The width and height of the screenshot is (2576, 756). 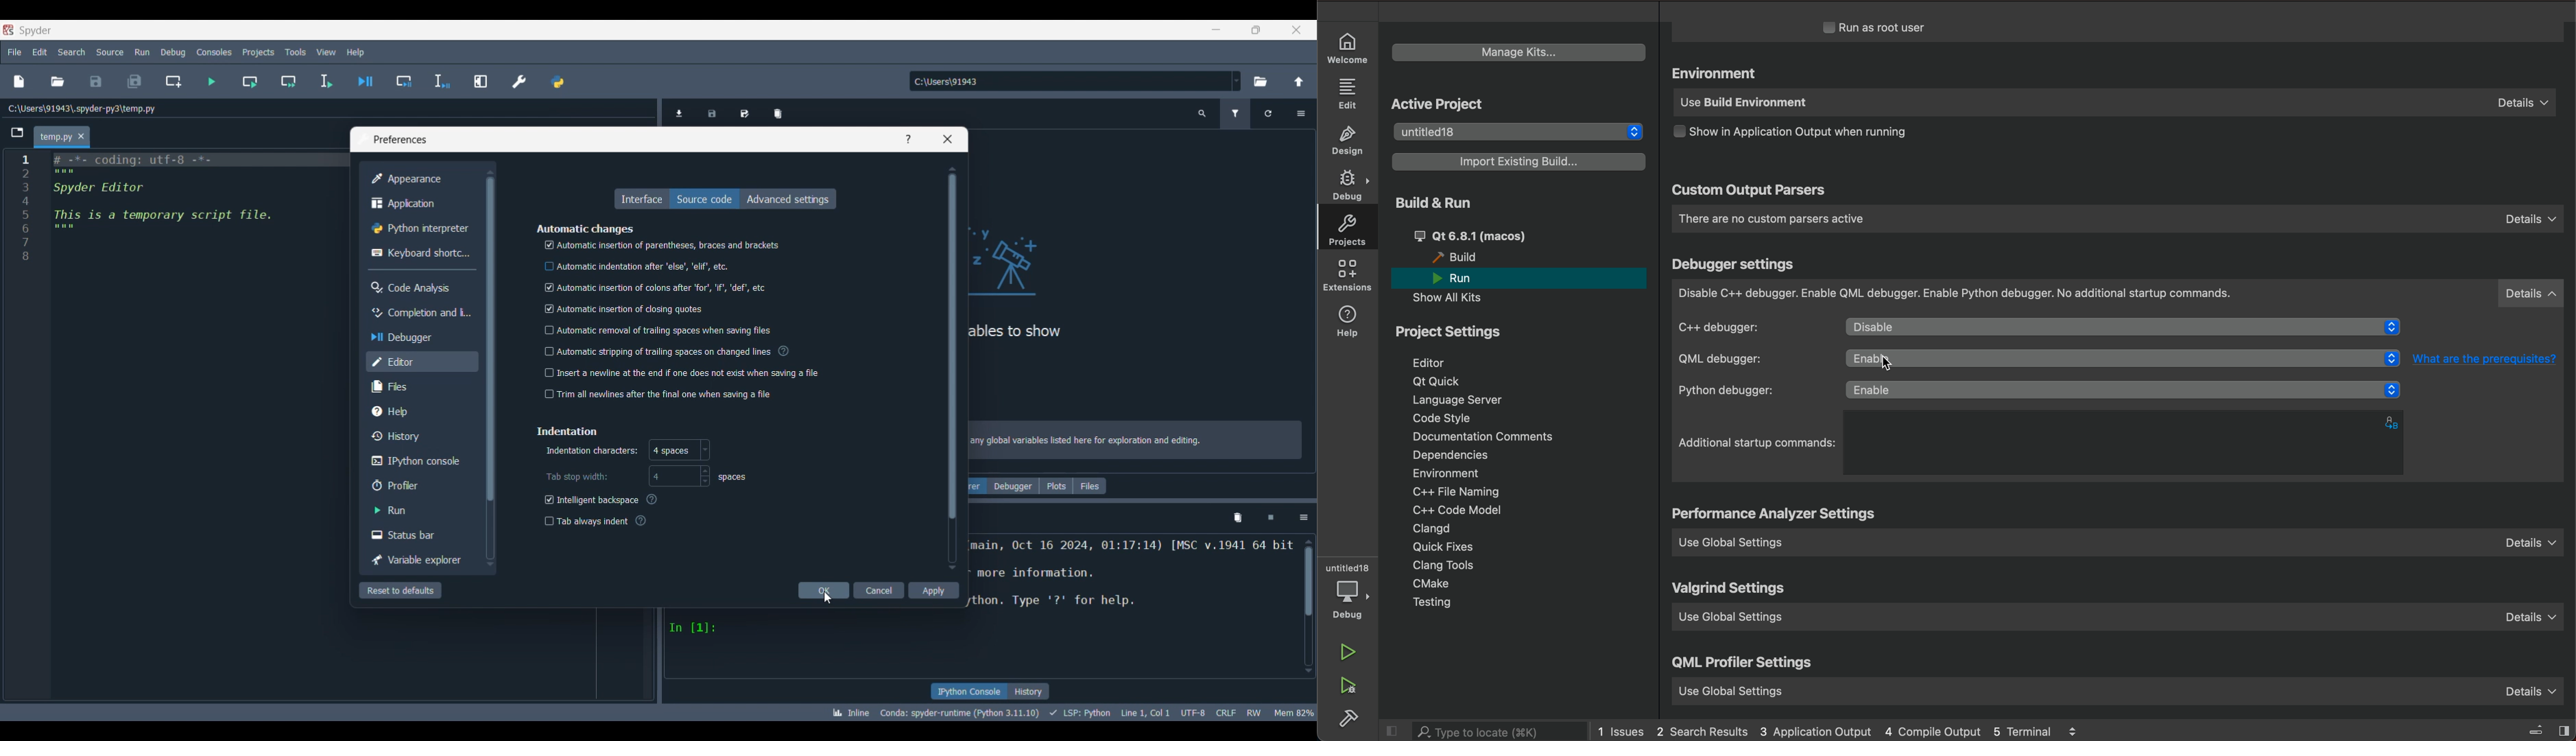 What do you see at coordinates (654, 330) in the screenshot?
I see `| Automatic removal of trailing spaces when saving files` at bounding box center [654, 330].